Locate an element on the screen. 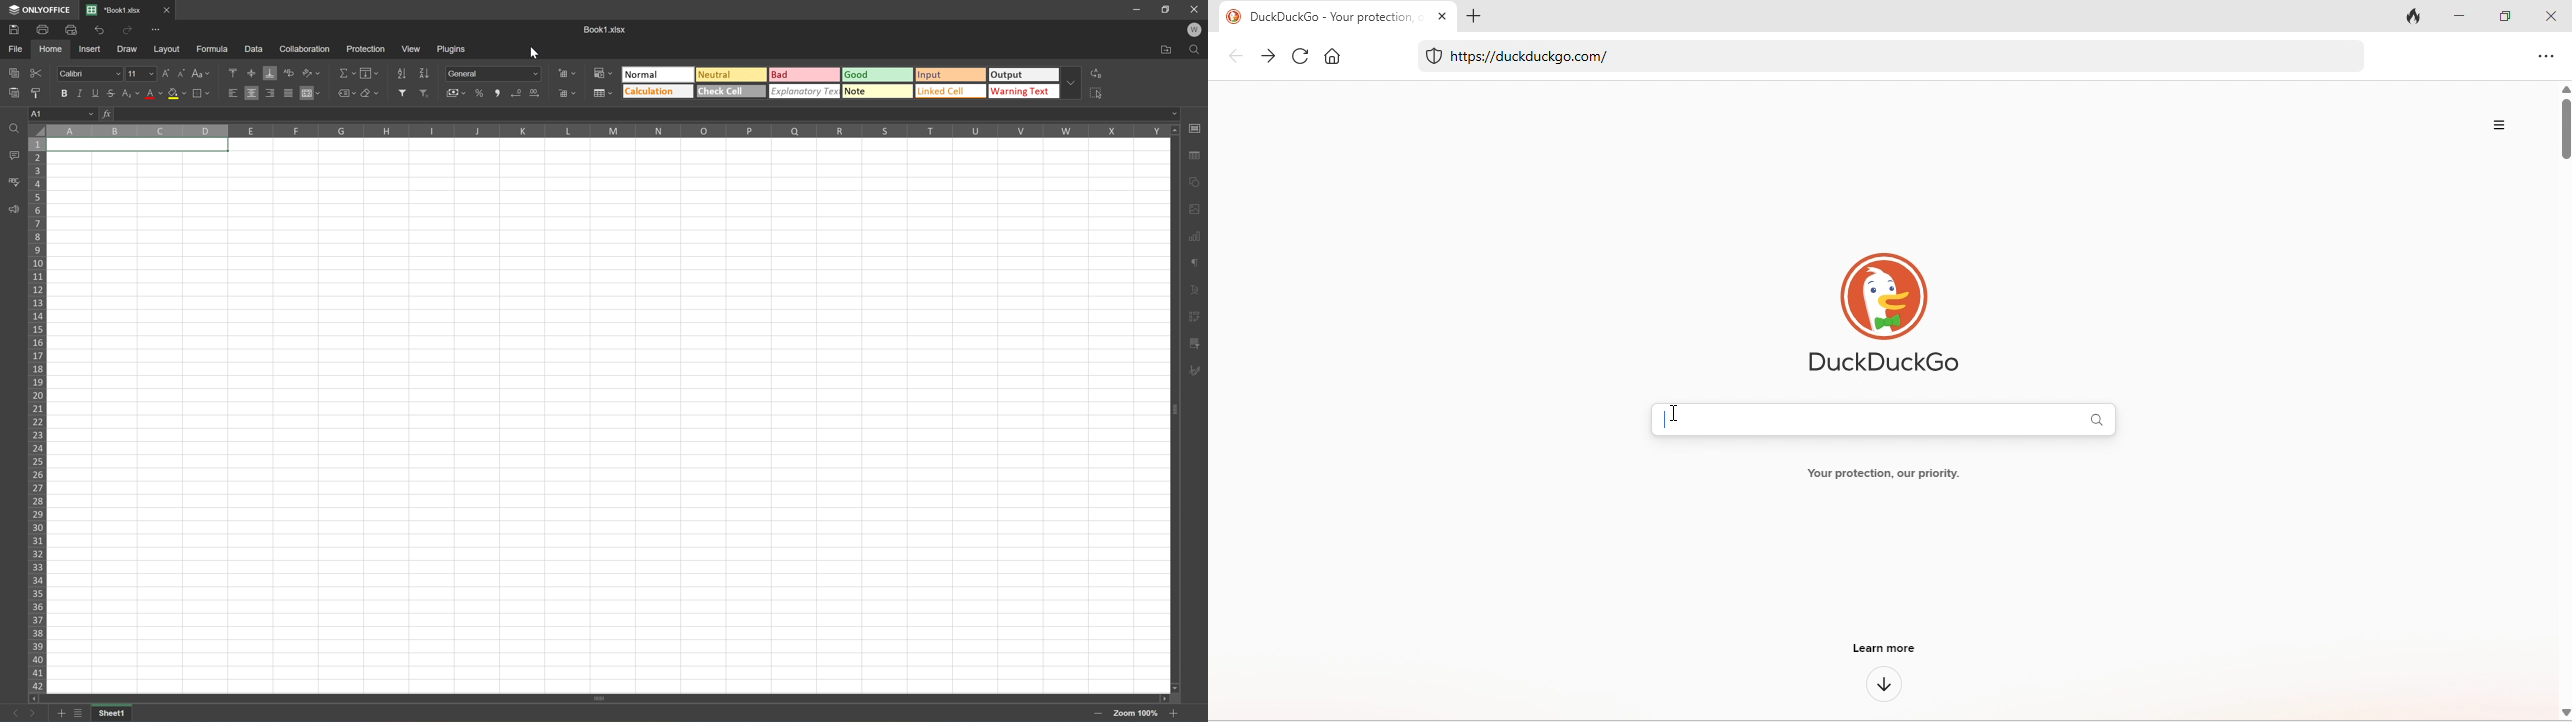 This screenshot has width=2576, height=728. Insert cells is located at coordinates (565, 72).